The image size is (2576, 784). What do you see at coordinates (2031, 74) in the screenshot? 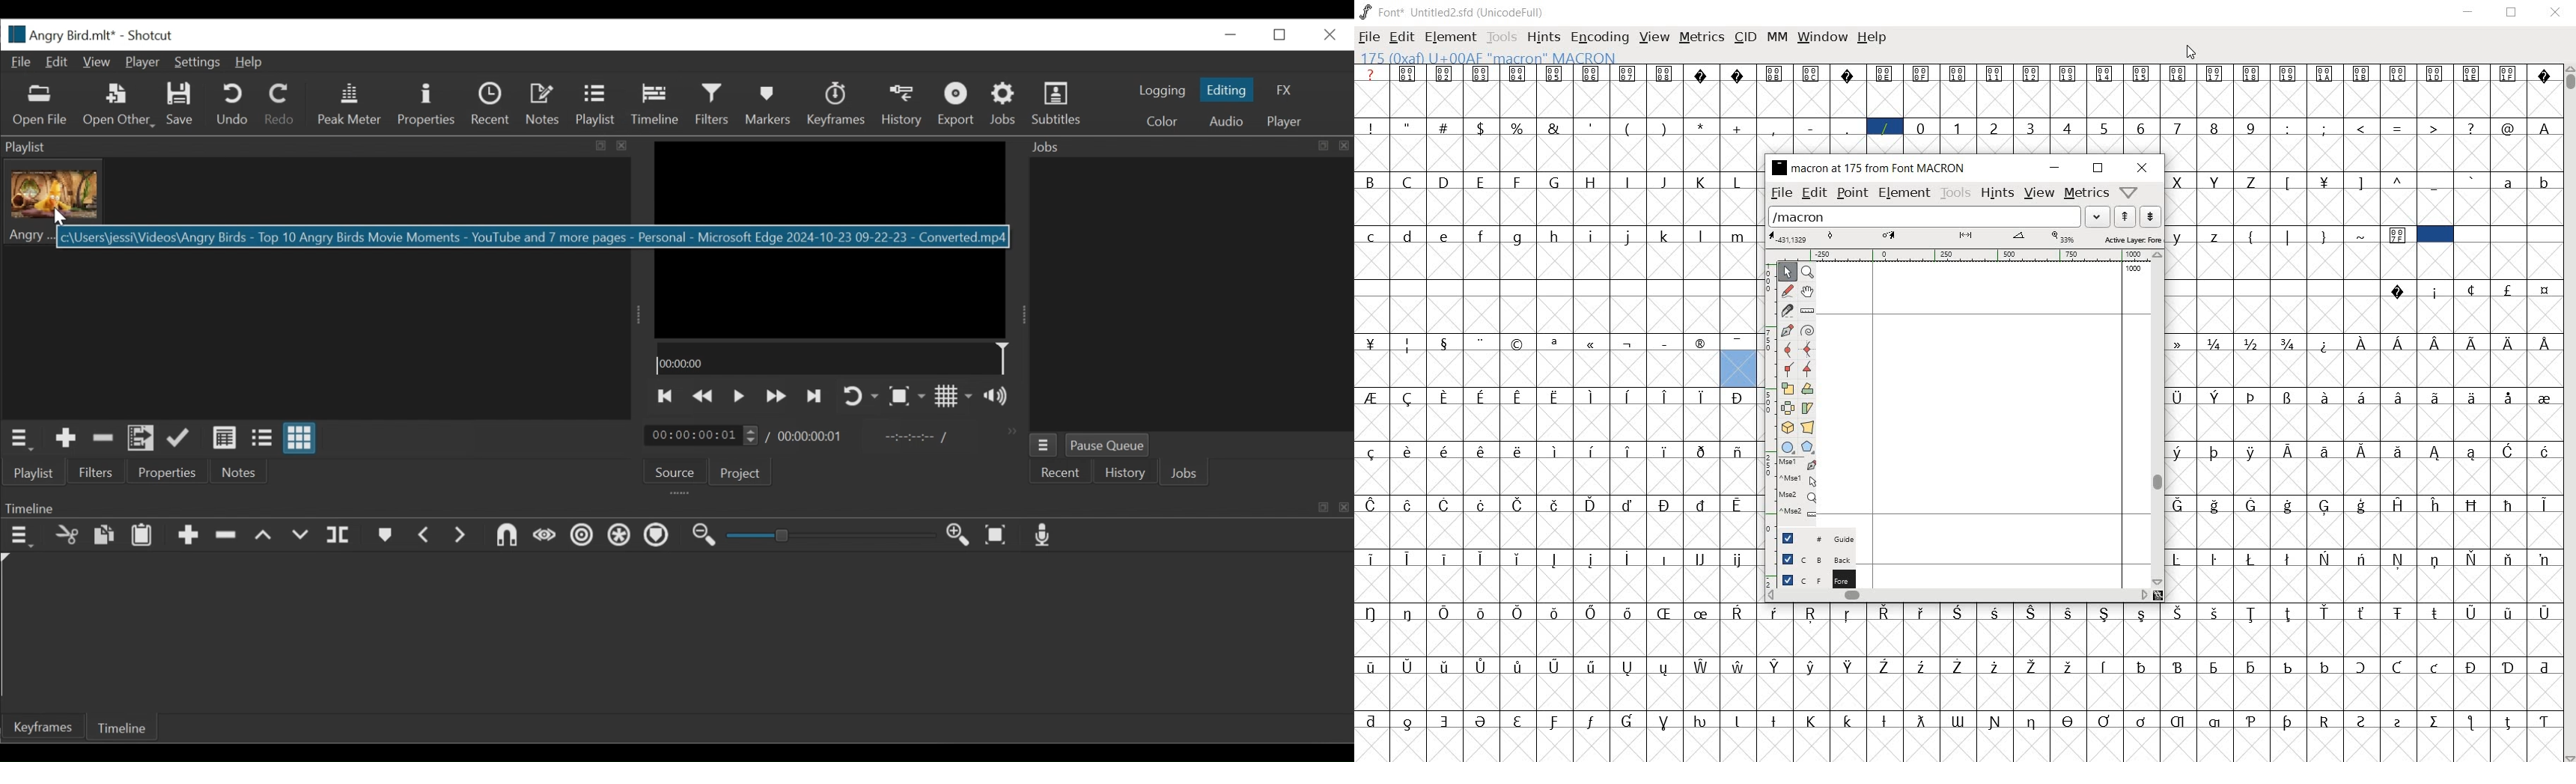
I see `Symbol` at bounding box center [2031, 74].